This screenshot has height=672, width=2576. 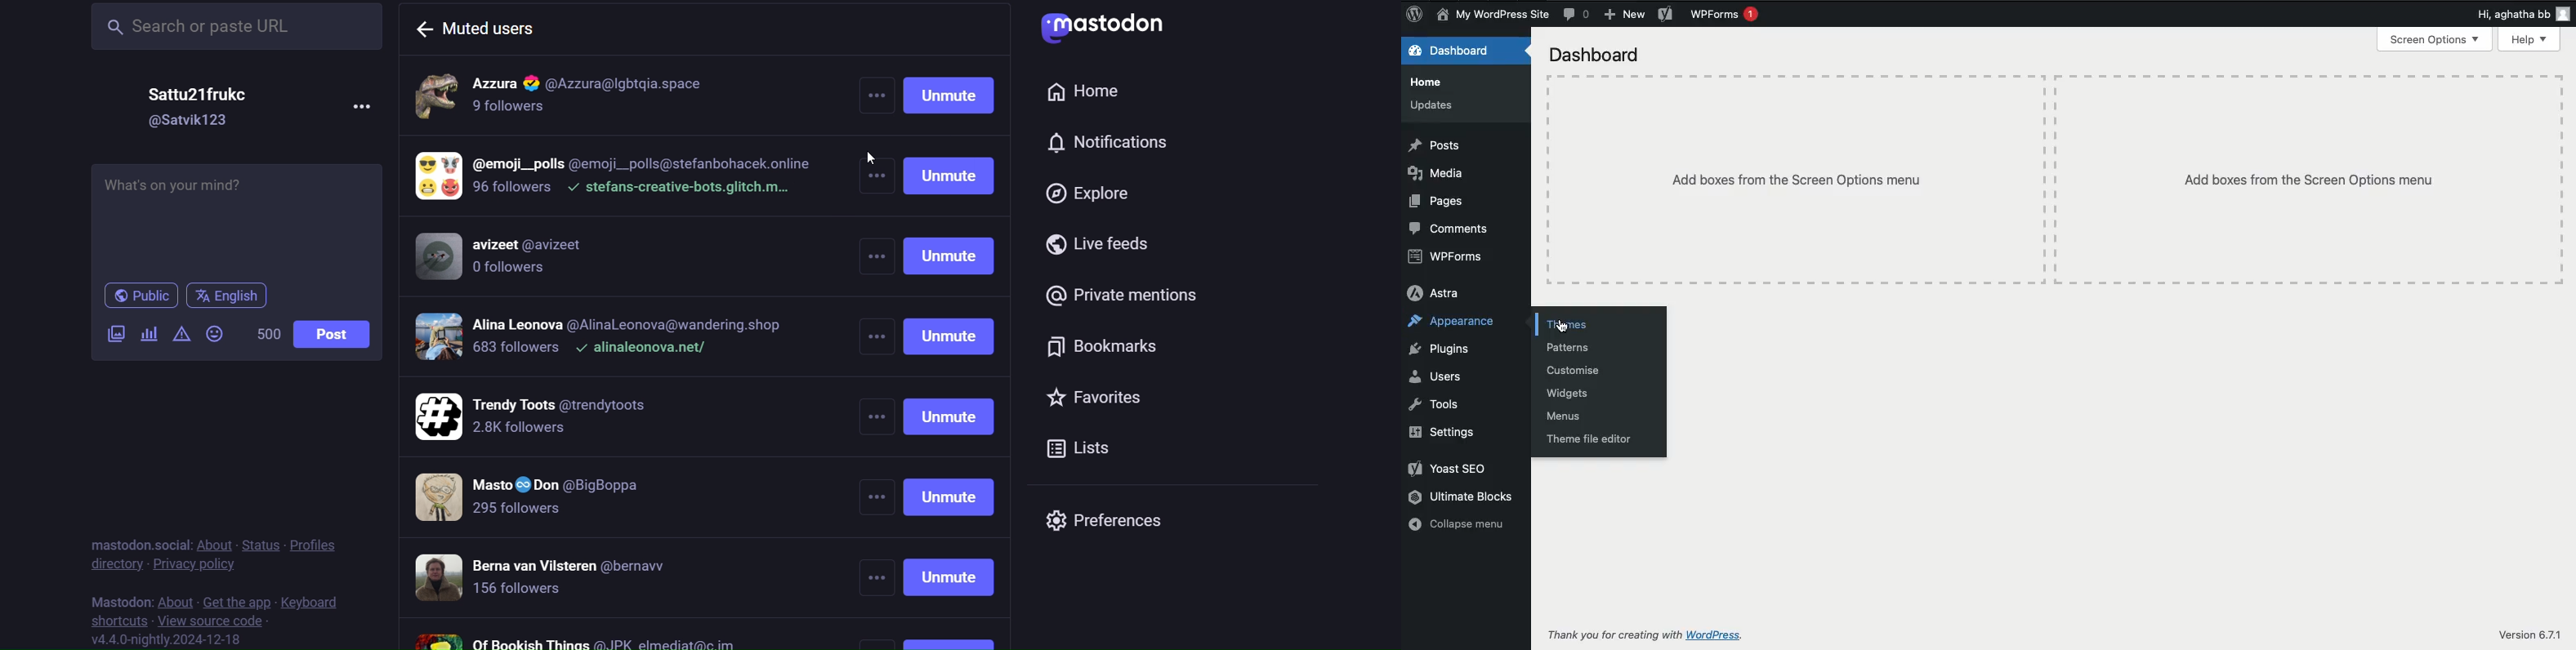 What do you see at coordinates (1099, 194) in the screenshot?
I see `explore` at bounding box center [1099, 194].